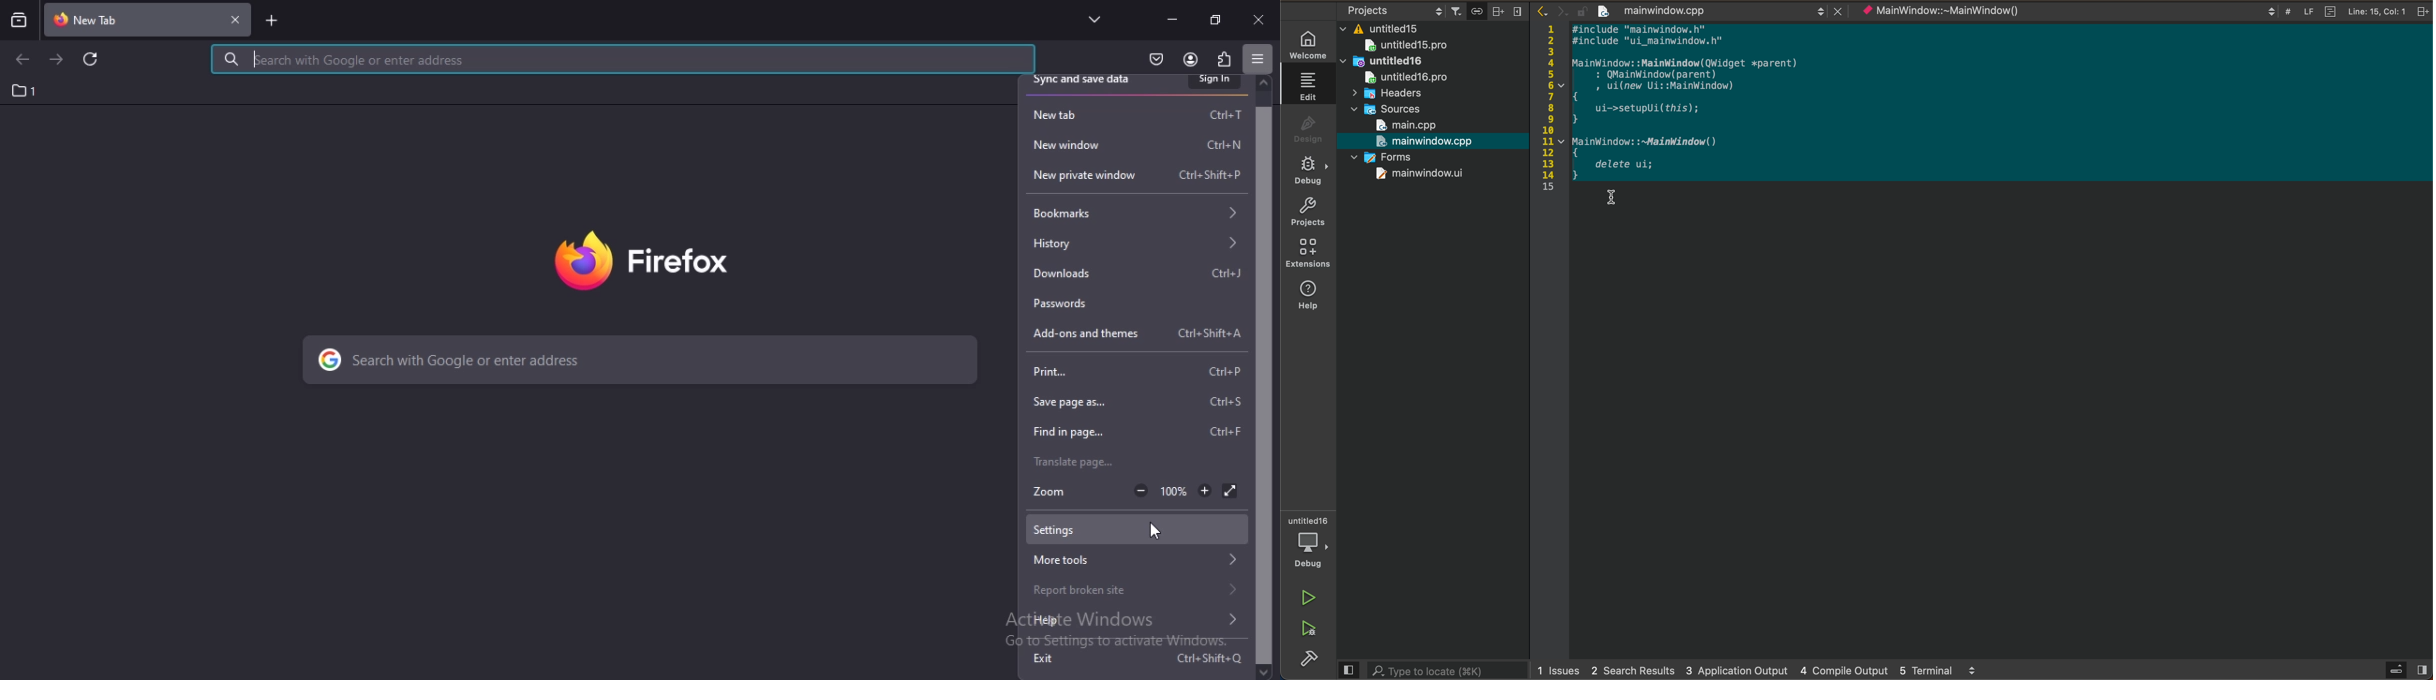  Describe the element at coordinates (1419, 159) in the screenshot. I see `forms` at that location.